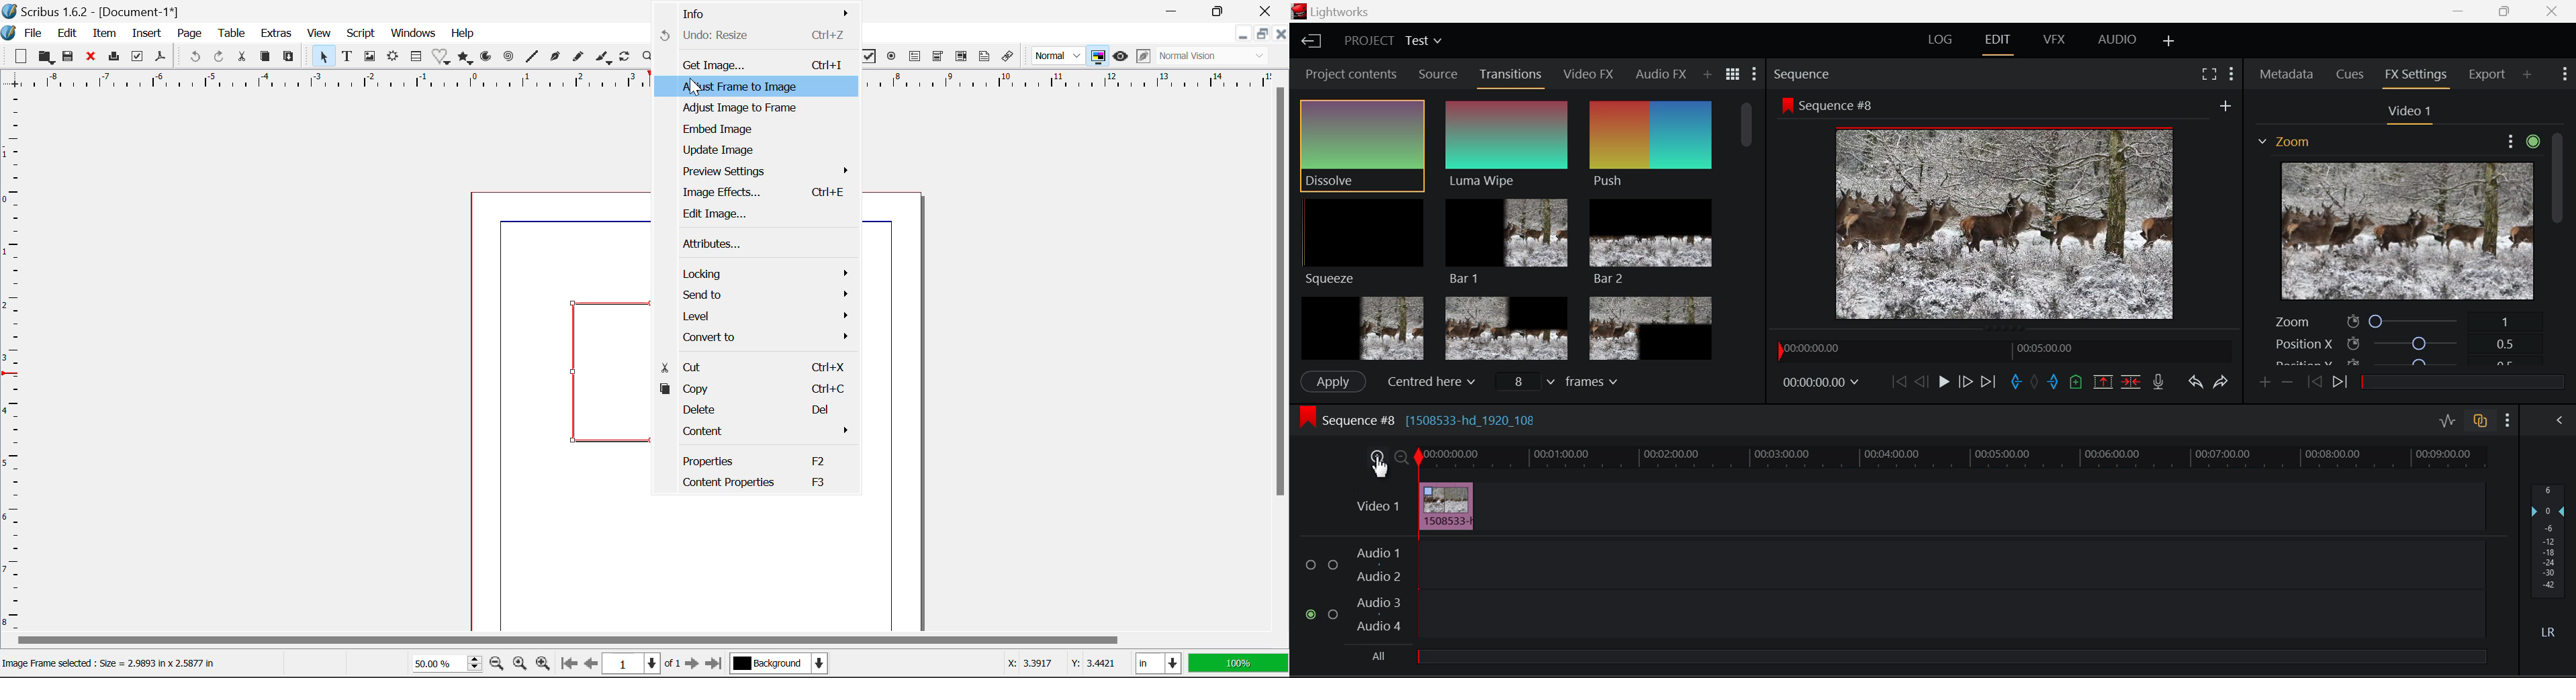 The width and height of the screenshot is (2576, 700). I want to click on Zoom, so click(2393, 318).